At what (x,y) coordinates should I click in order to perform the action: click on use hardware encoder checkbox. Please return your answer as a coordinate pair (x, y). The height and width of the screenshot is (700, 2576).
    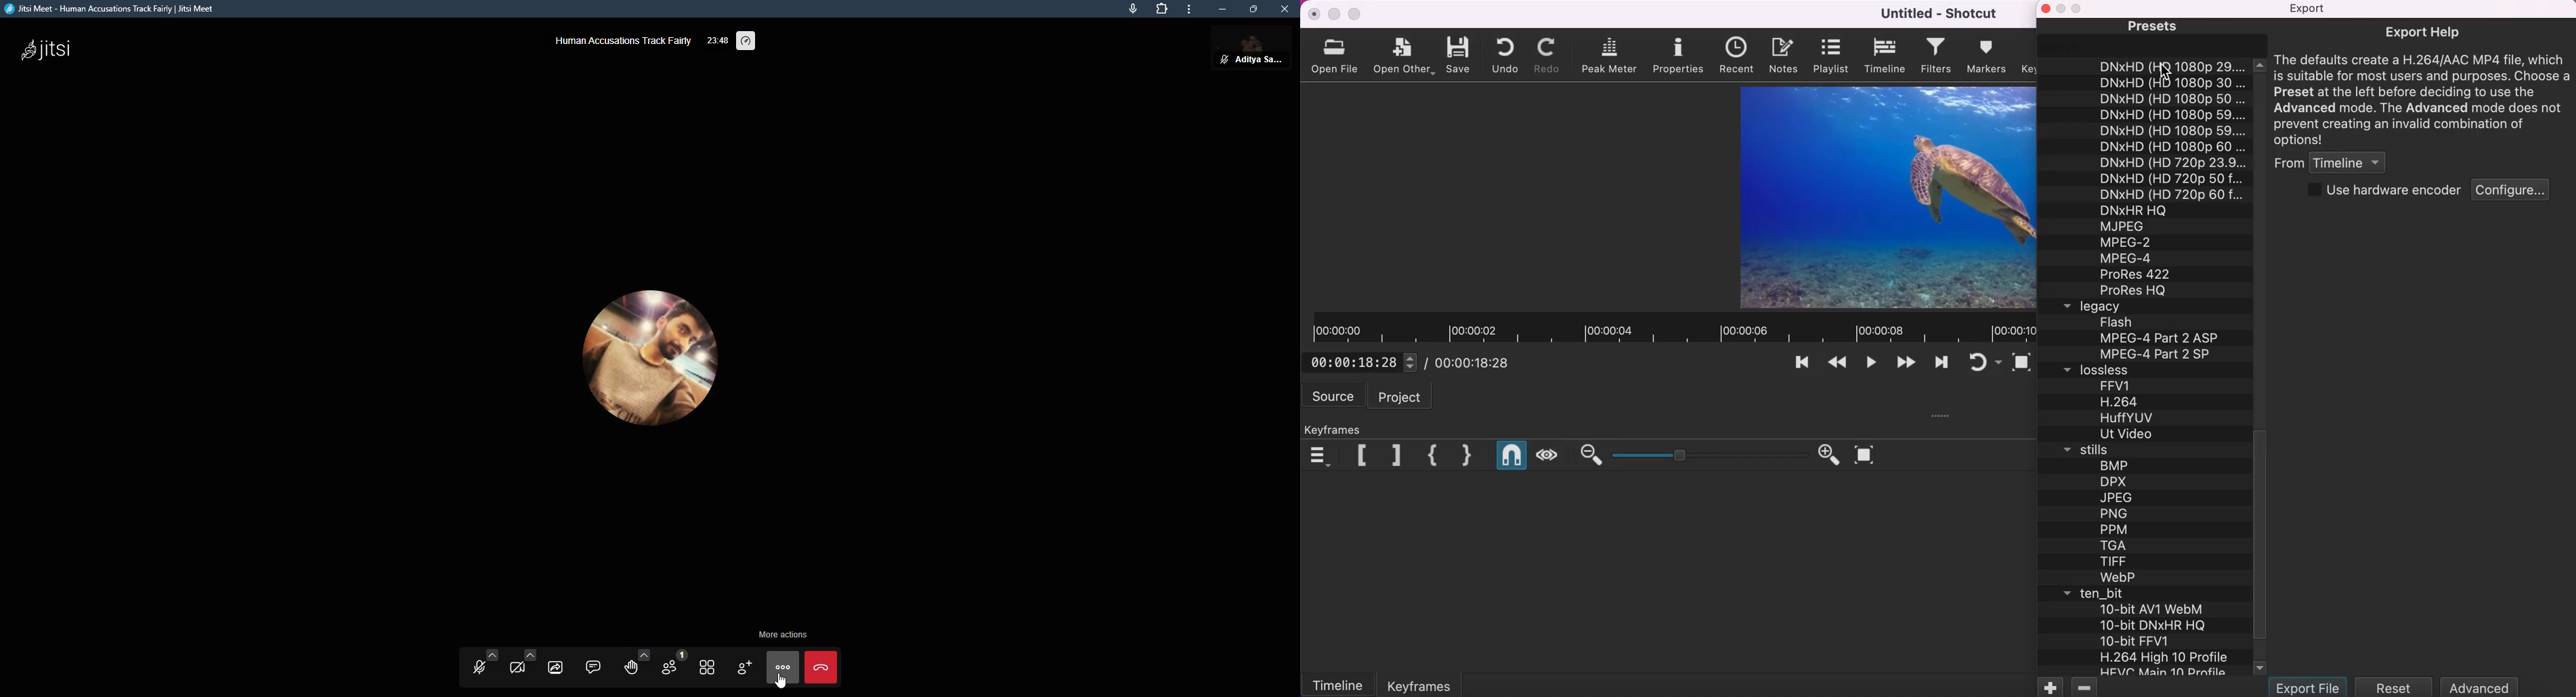
    Looking at the image, I should click on (2383, 190).